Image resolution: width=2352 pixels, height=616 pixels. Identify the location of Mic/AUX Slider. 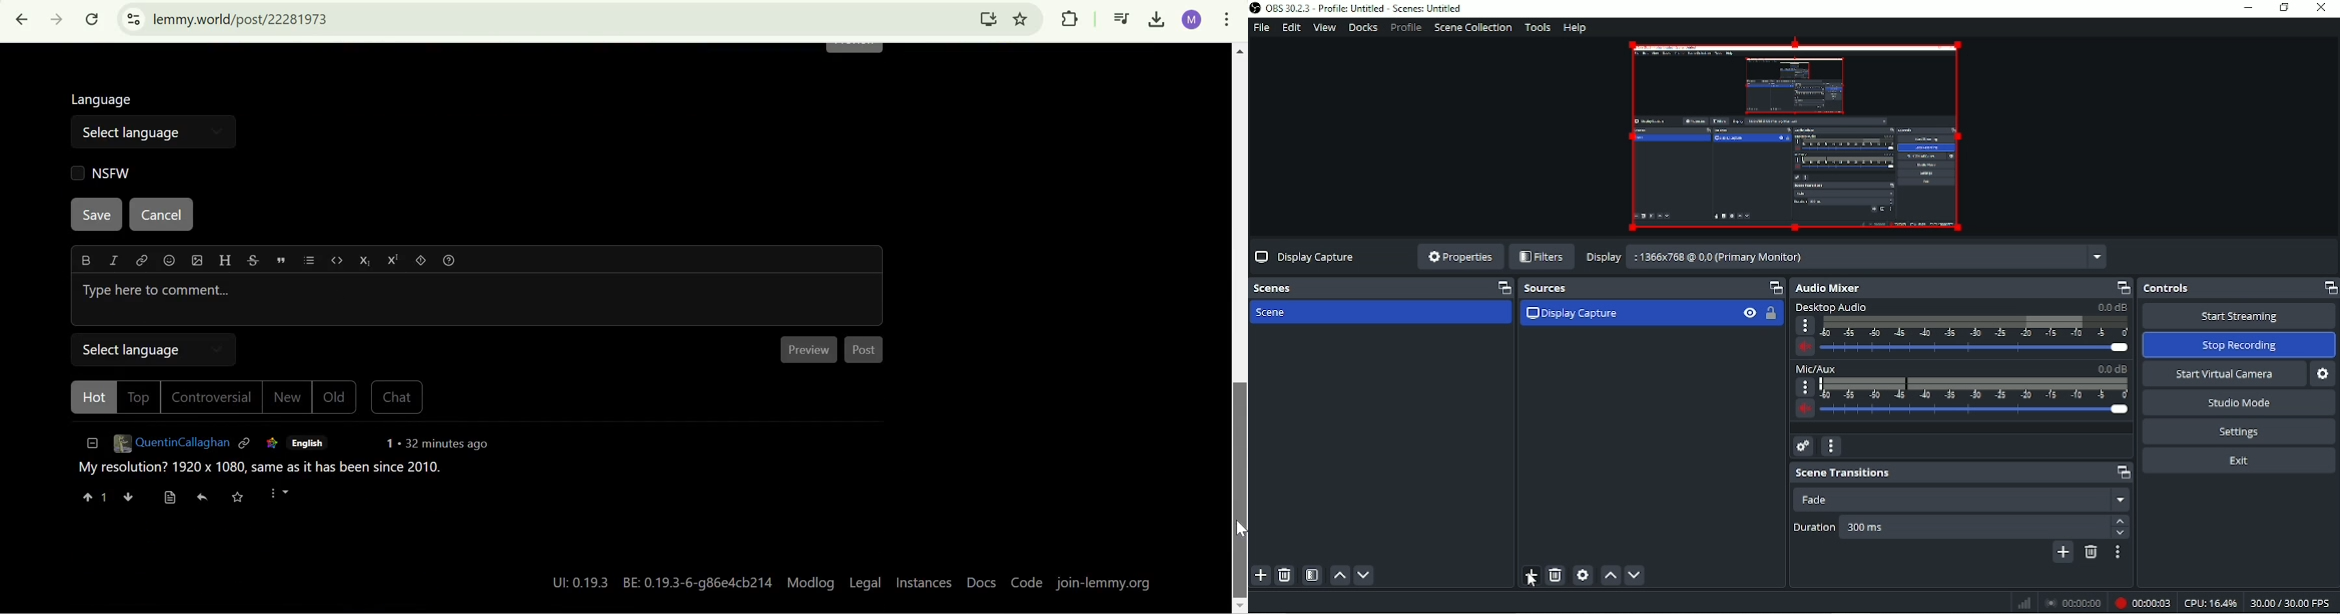
(1959, 397).